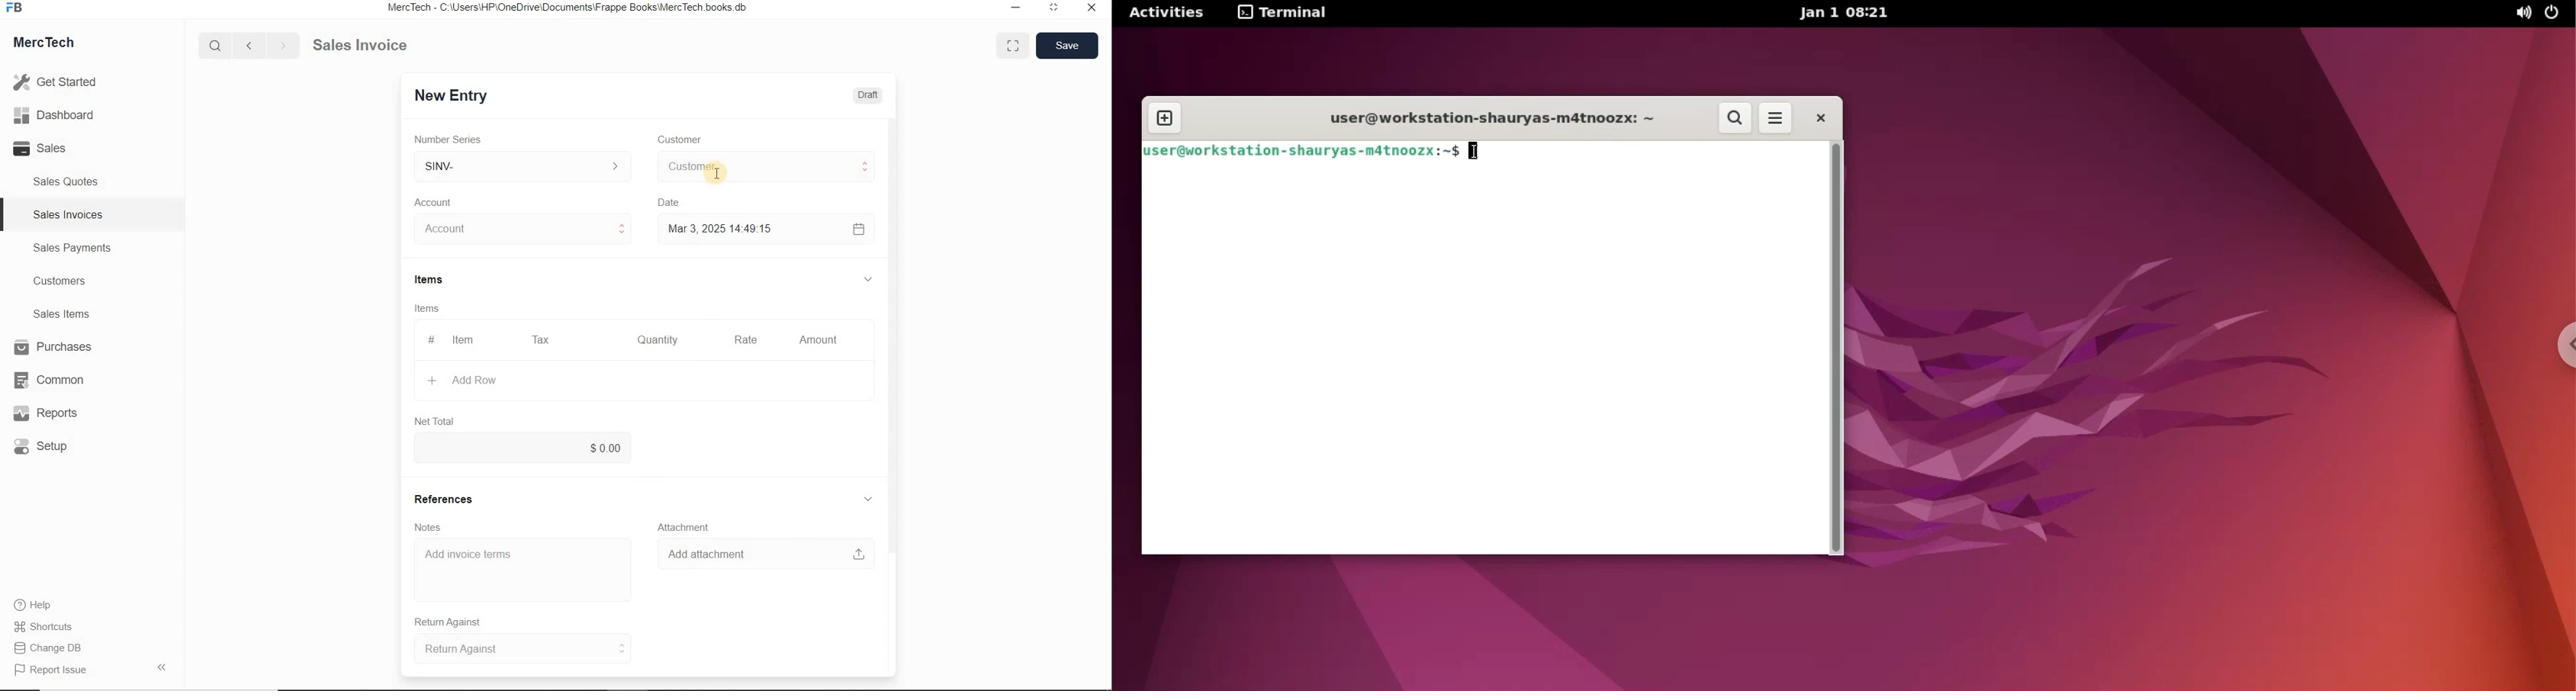  I want to click on Tax, so click(541, 339).